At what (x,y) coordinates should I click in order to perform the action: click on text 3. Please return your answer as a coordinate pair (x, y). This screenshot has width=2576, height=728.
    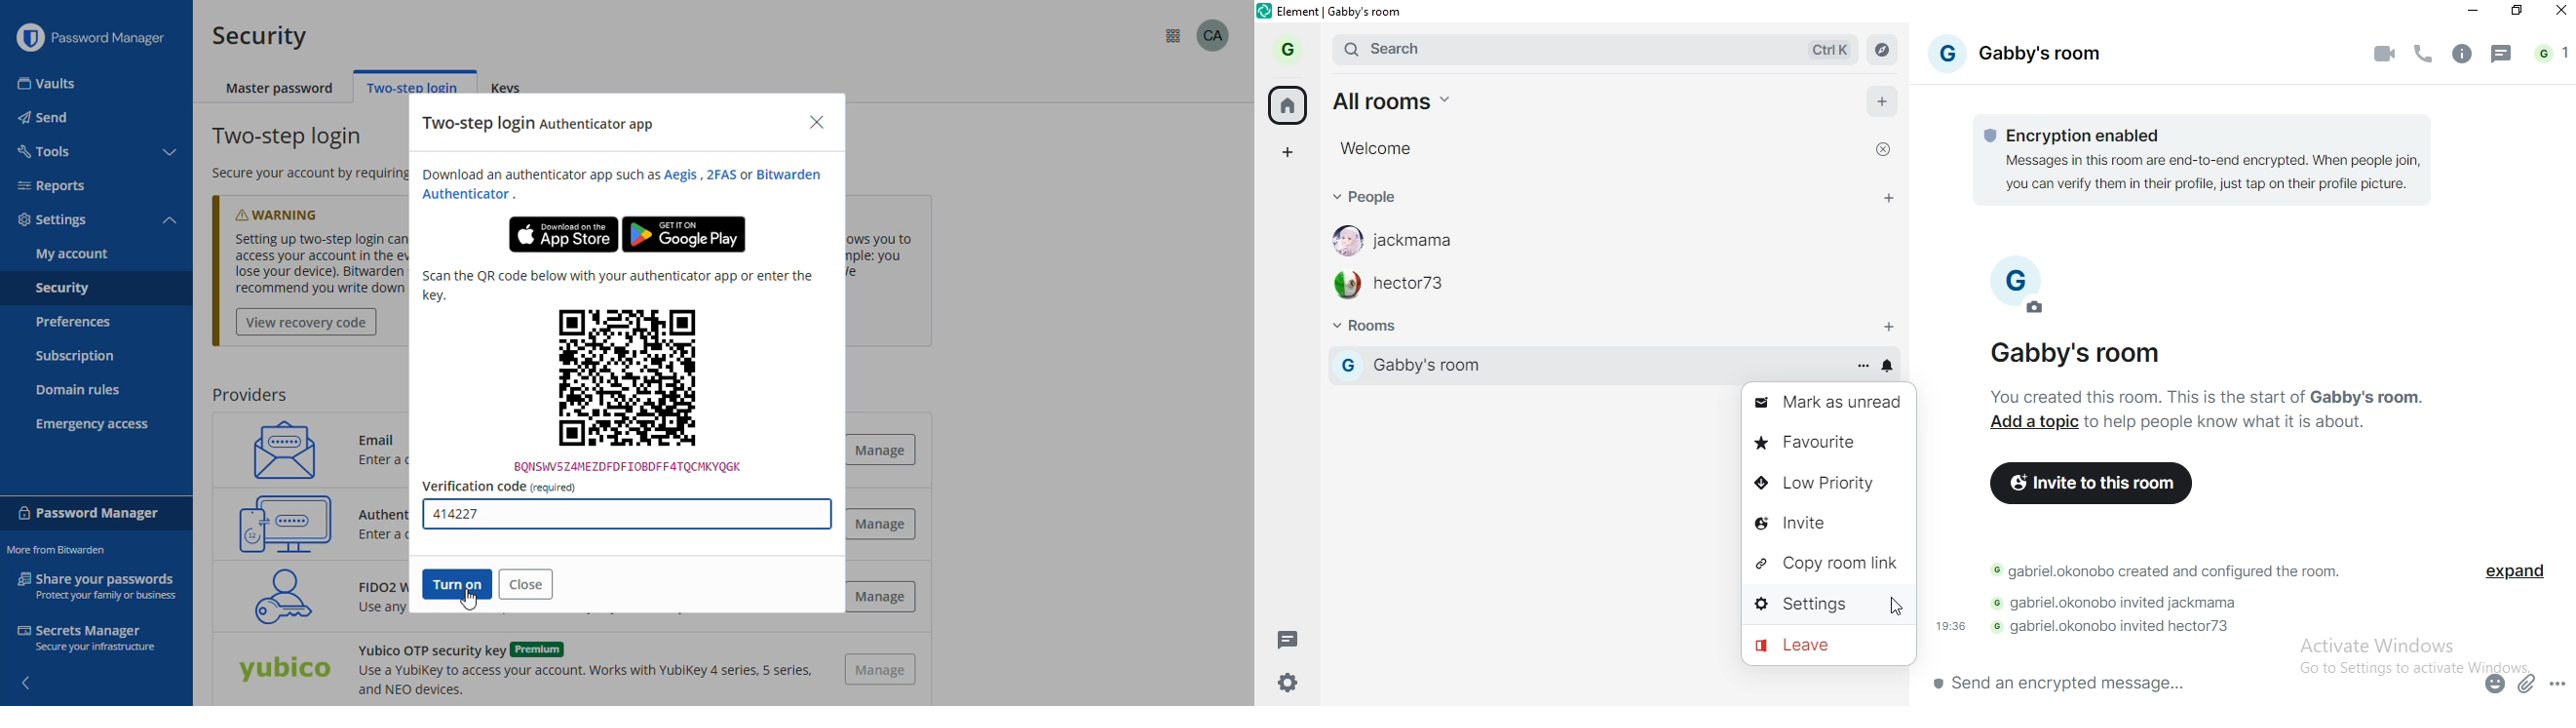
    Looking at the image, I should click on (2162, 574).